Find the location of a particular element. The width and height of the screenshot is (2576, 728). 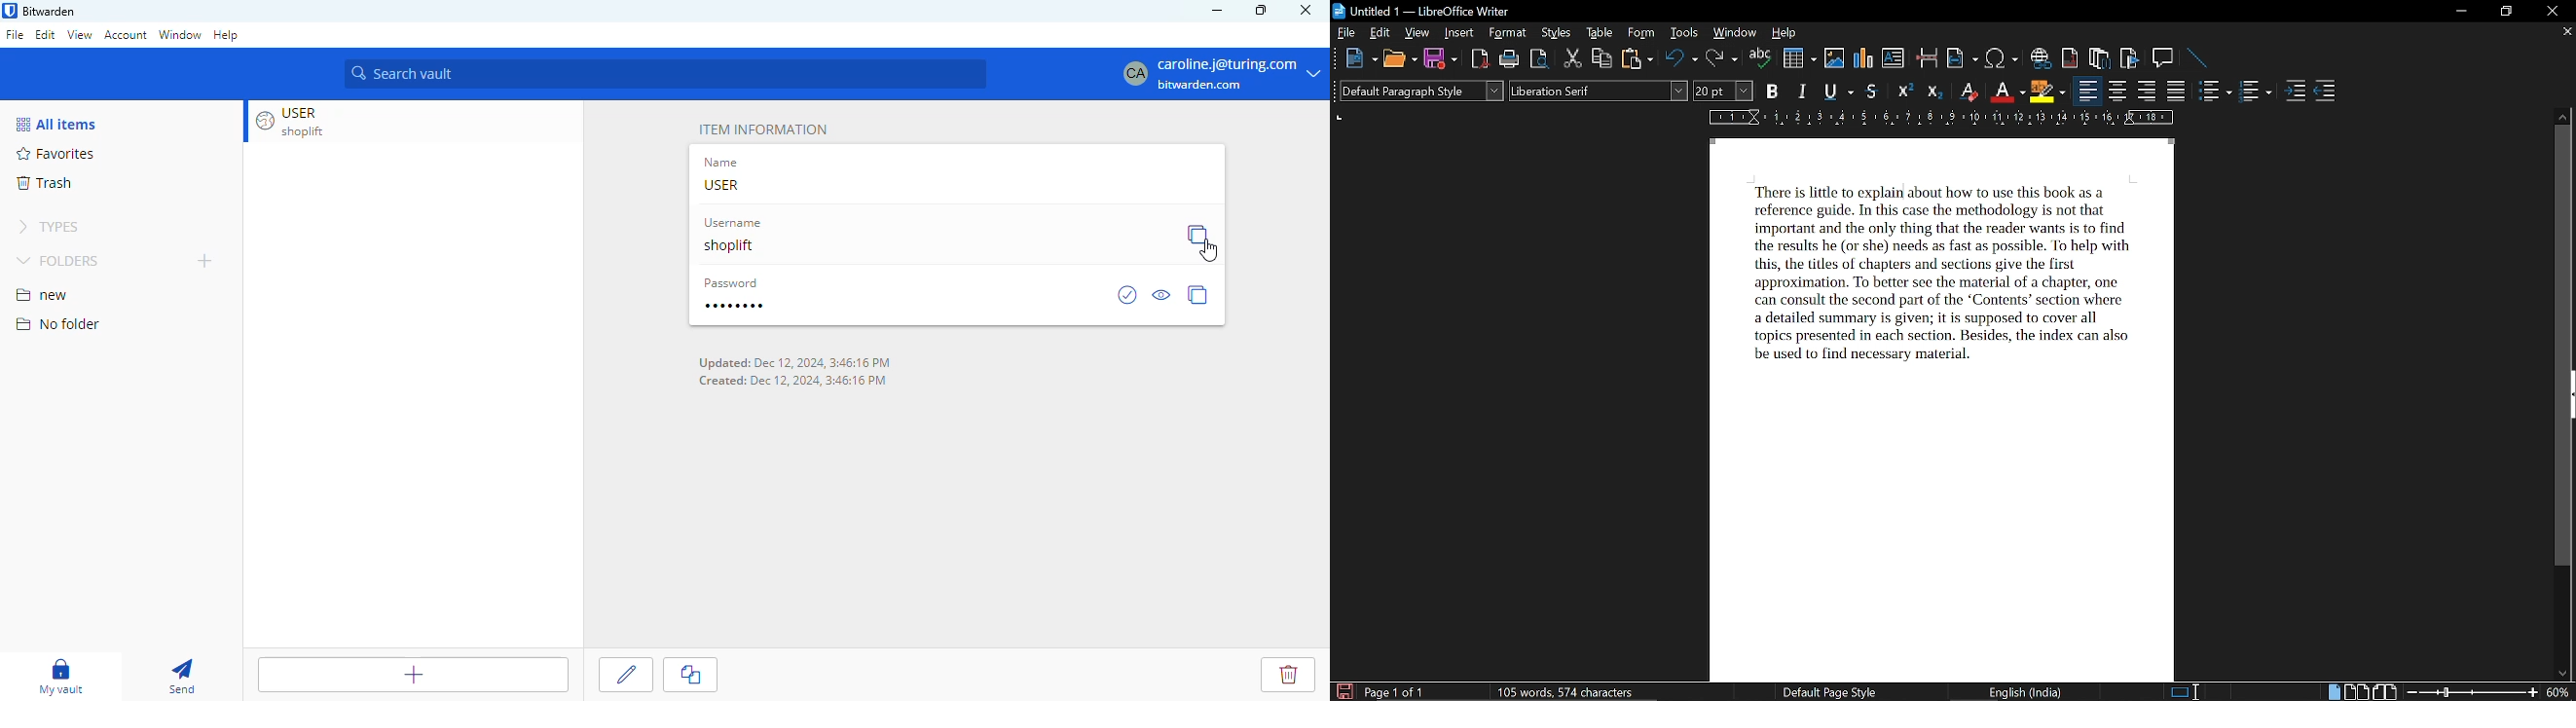

insert text is located at coordinates (1893, 58).